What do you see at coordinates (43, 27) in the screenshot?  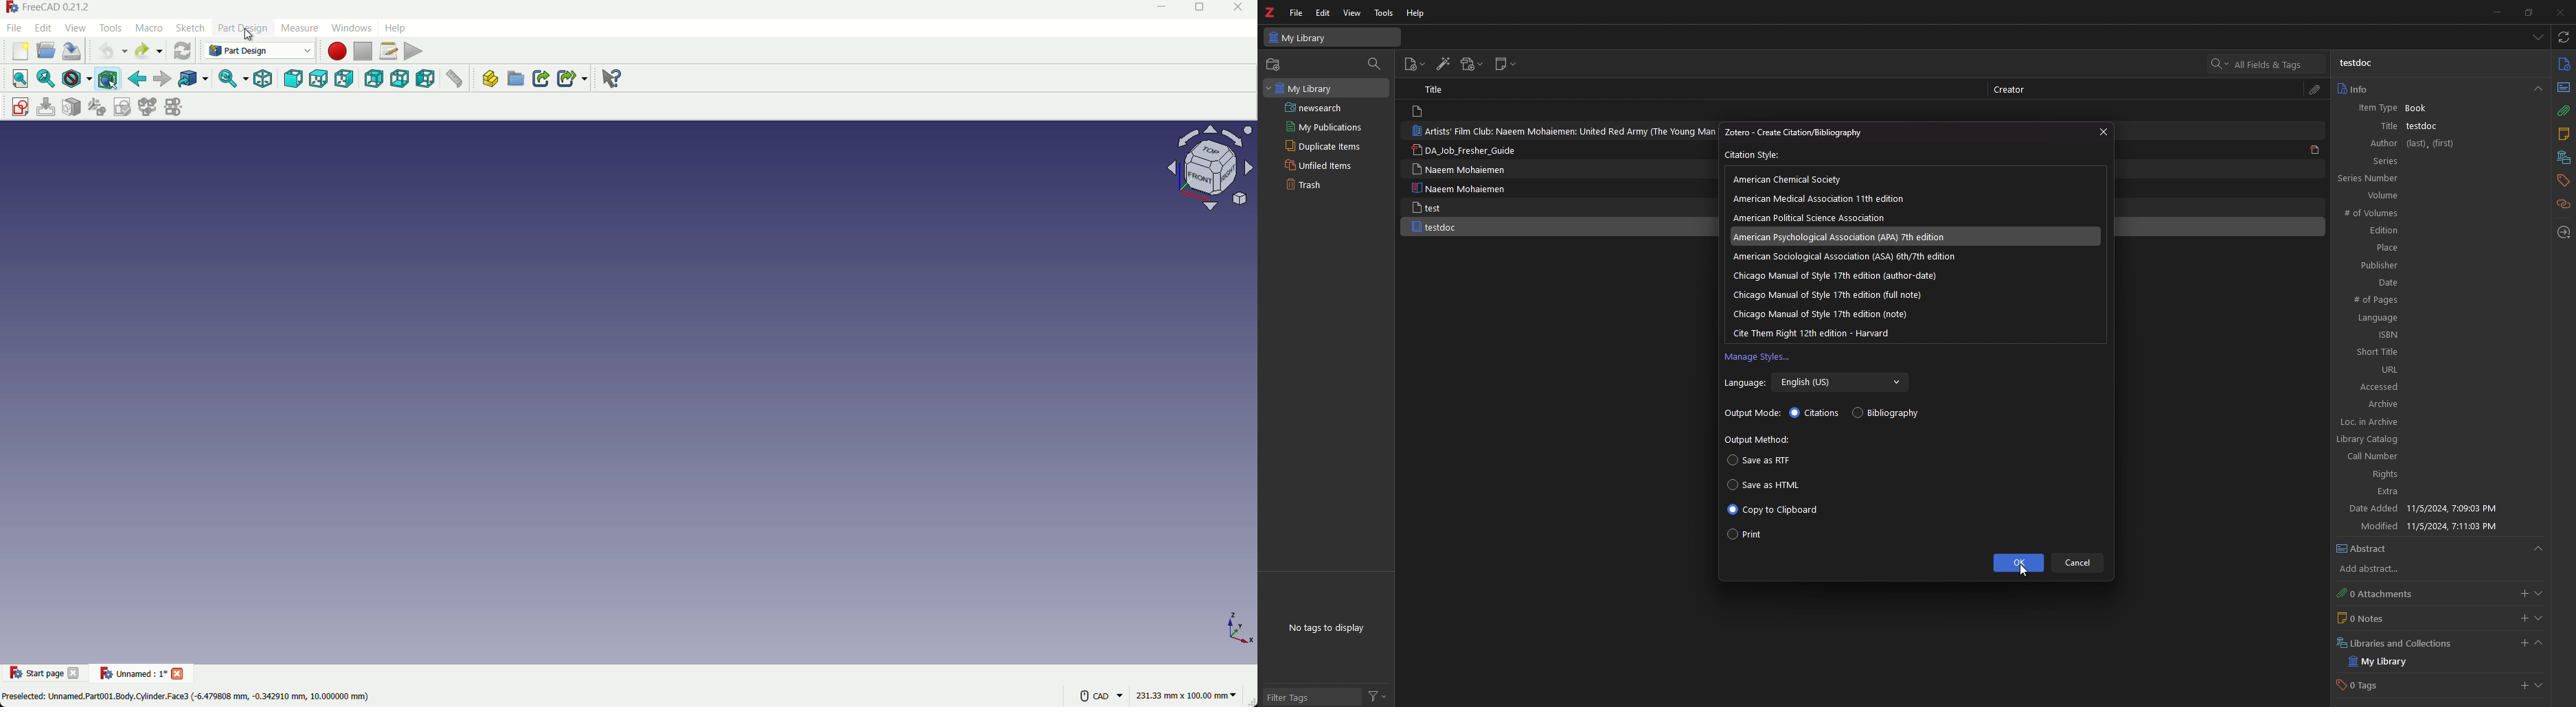 I see `edit ` at bounding box center [43, 27].